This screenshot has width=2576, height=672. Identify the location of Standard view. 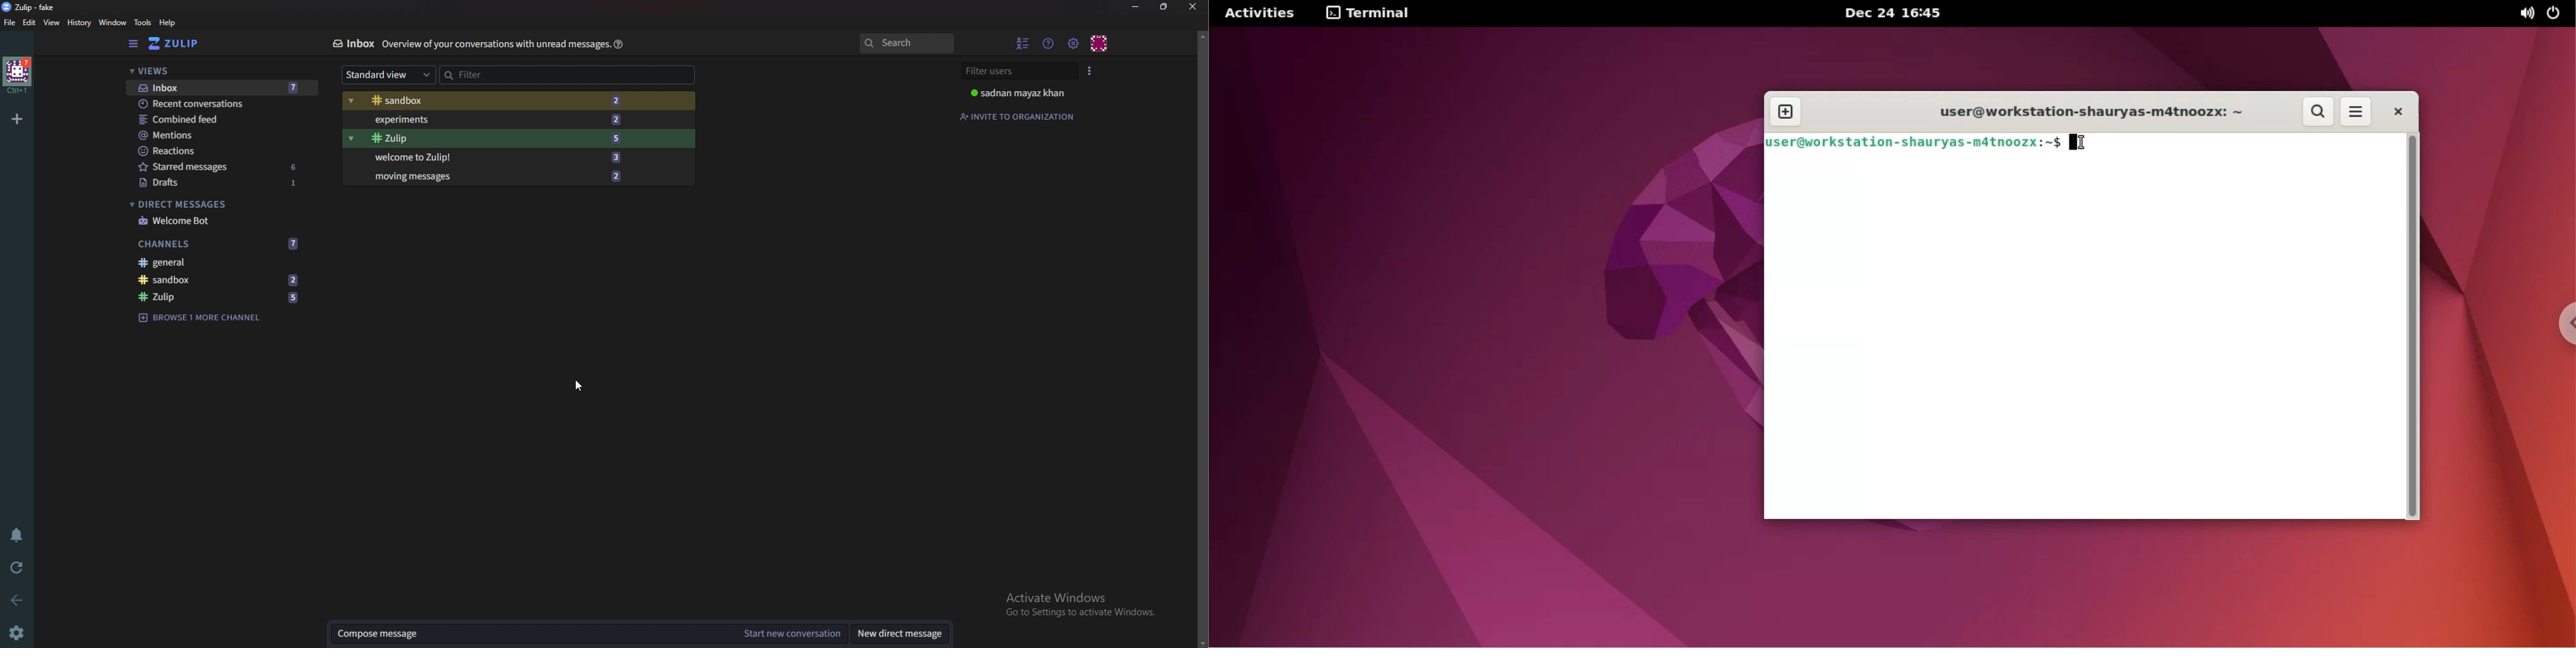
(385, 74).